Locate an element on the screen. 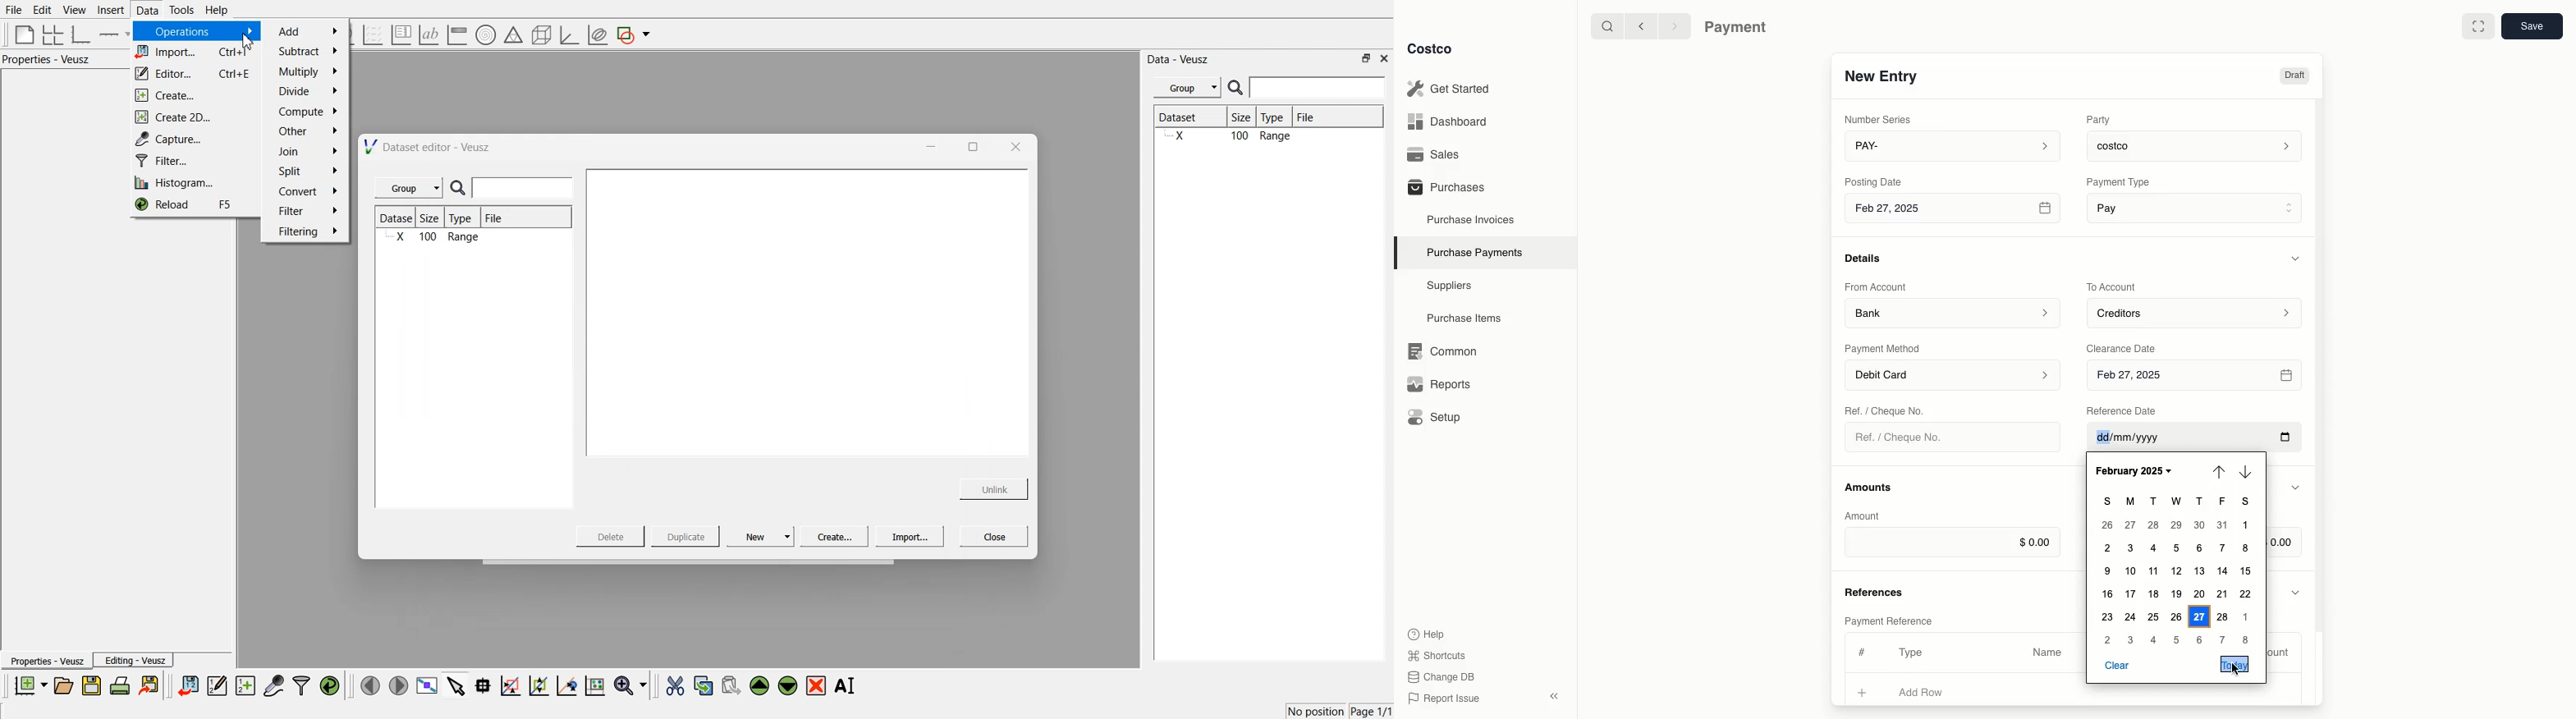 Image resolution: width=2576 pixels, height=728 pixels. Clear is located at coordinates (2116, 665).